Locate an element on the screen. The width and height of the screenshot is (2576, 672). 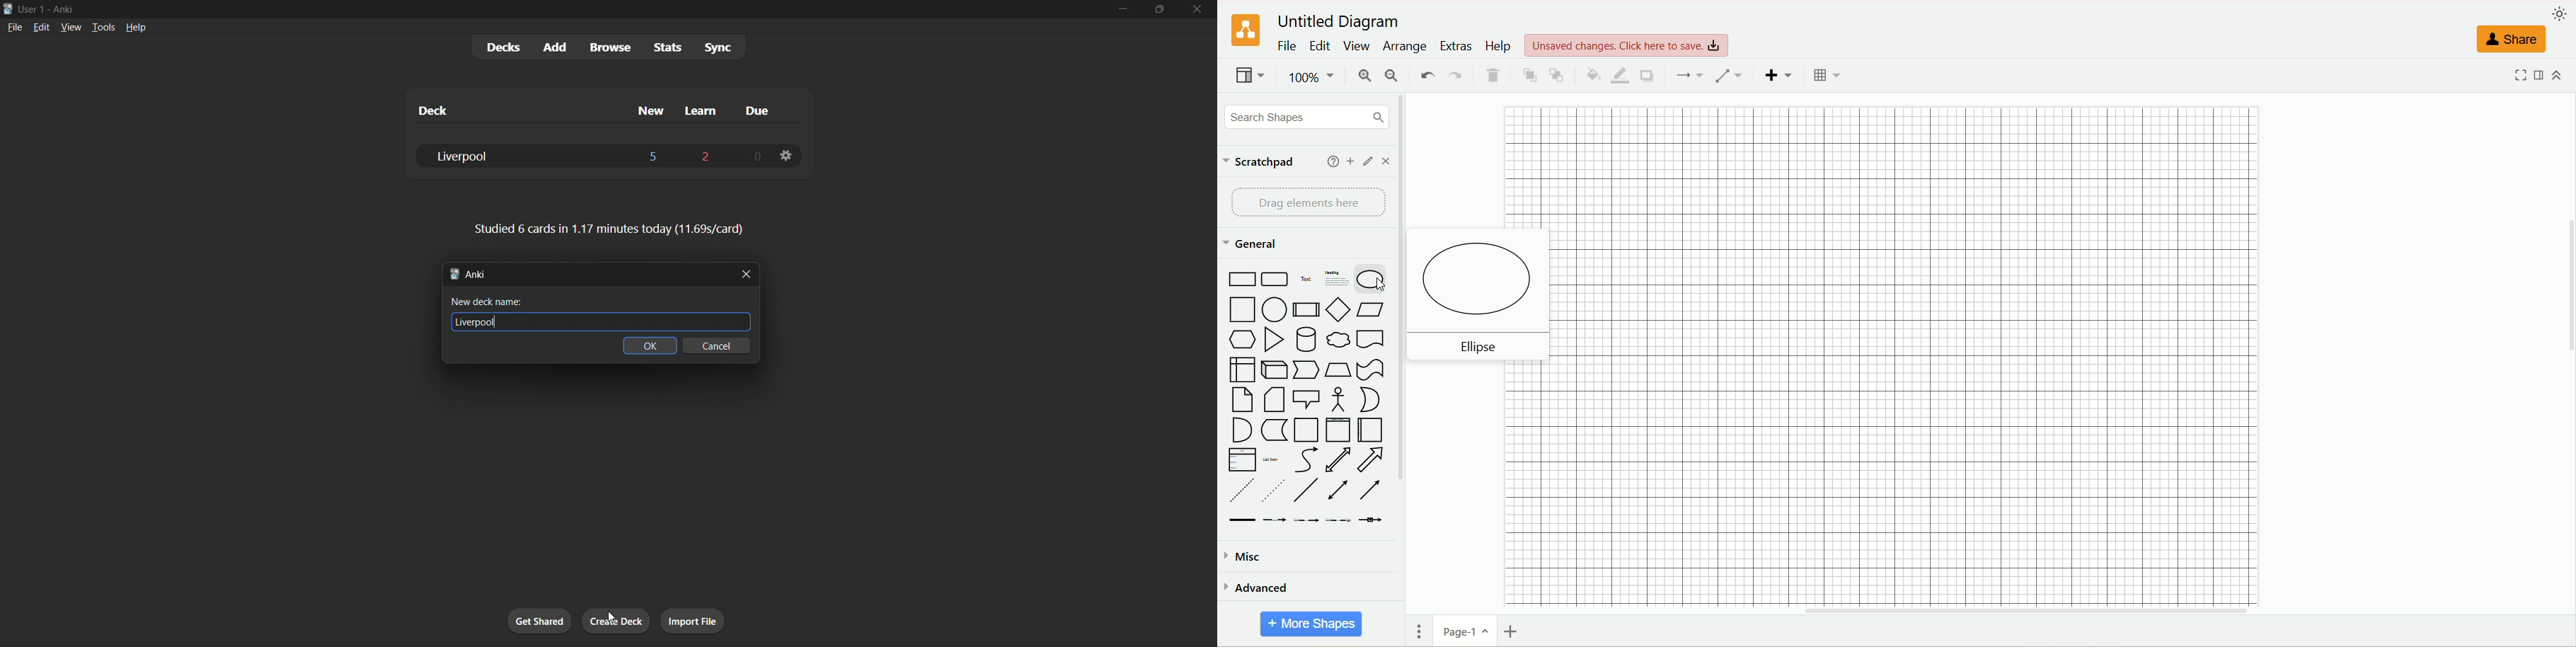
line is located at coordinates (1305, 490).